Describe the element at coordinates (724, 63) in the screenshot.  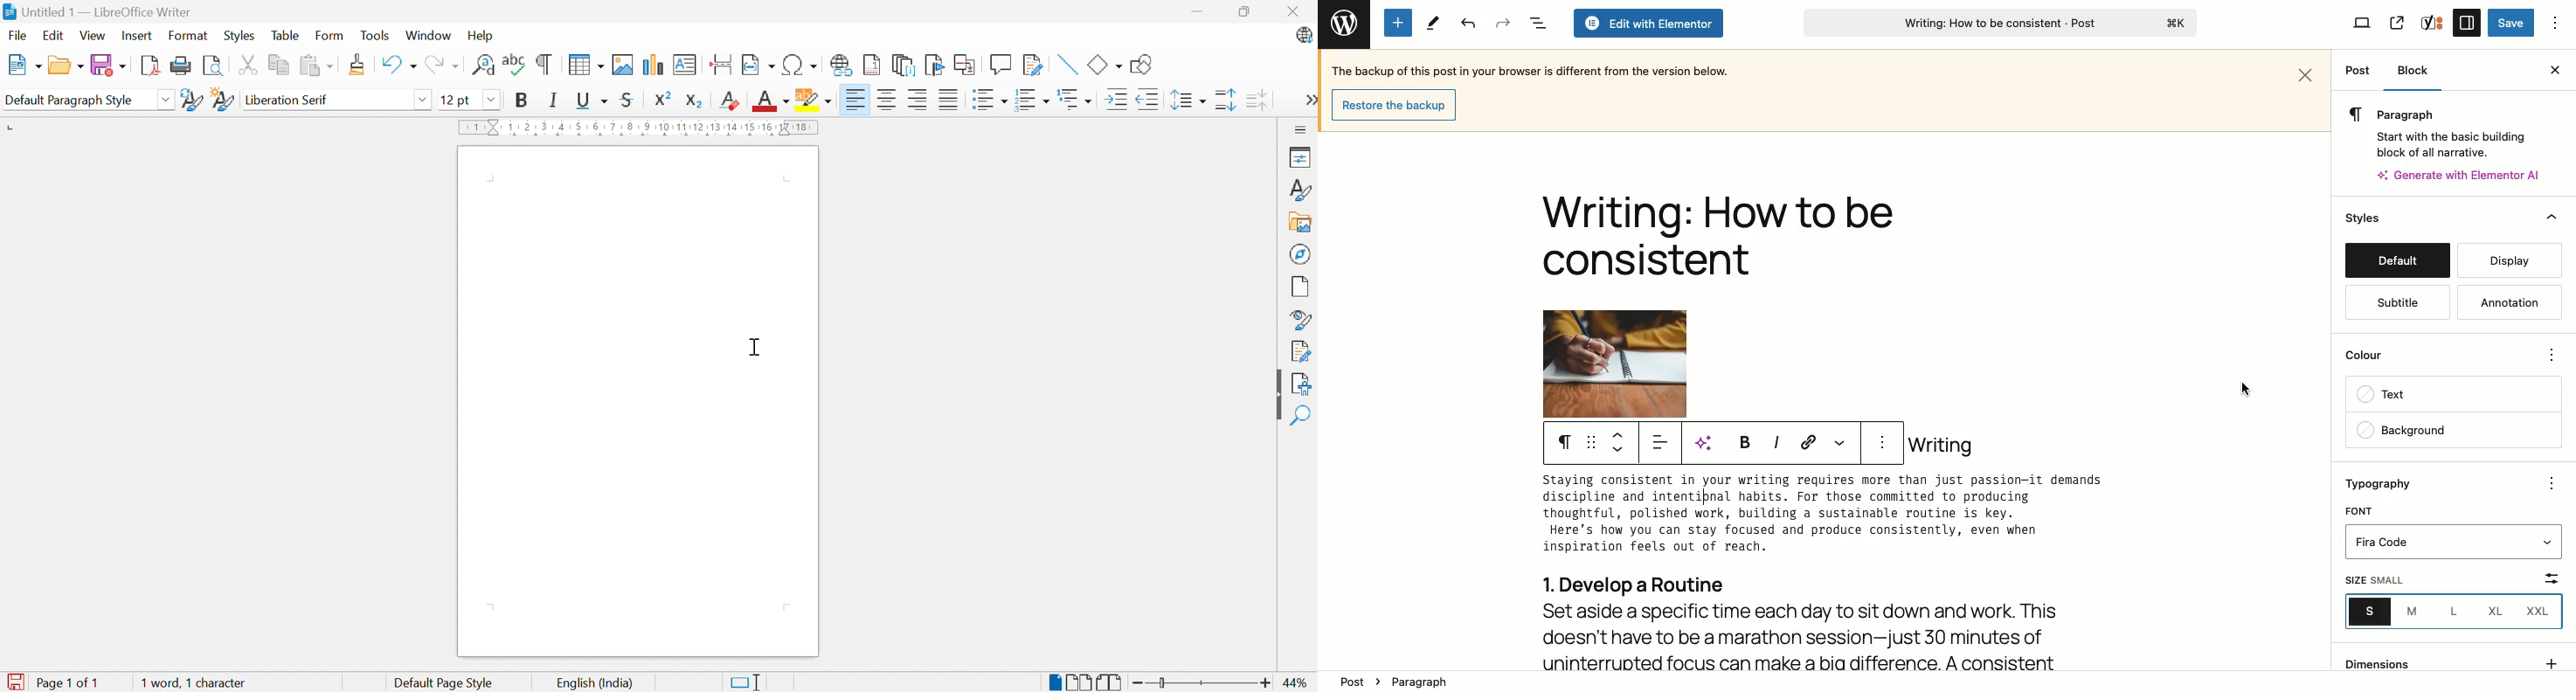
I see `Inset page break` at that location.